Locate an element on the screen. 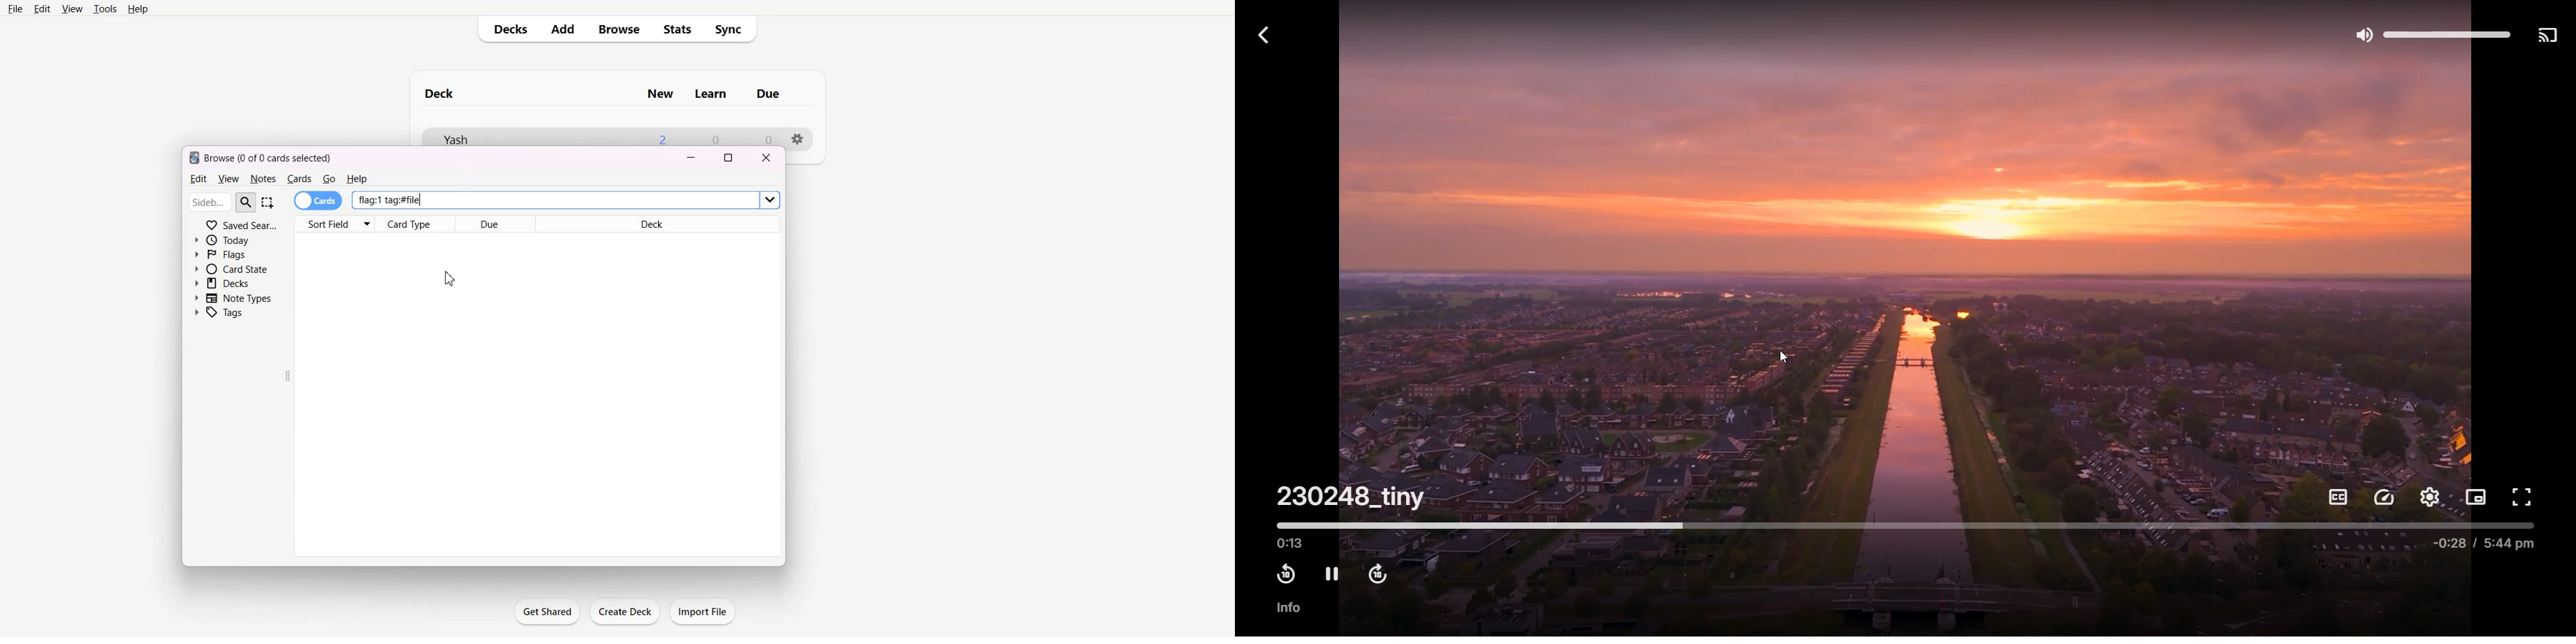  Sync is located at coordinates (732, 30).